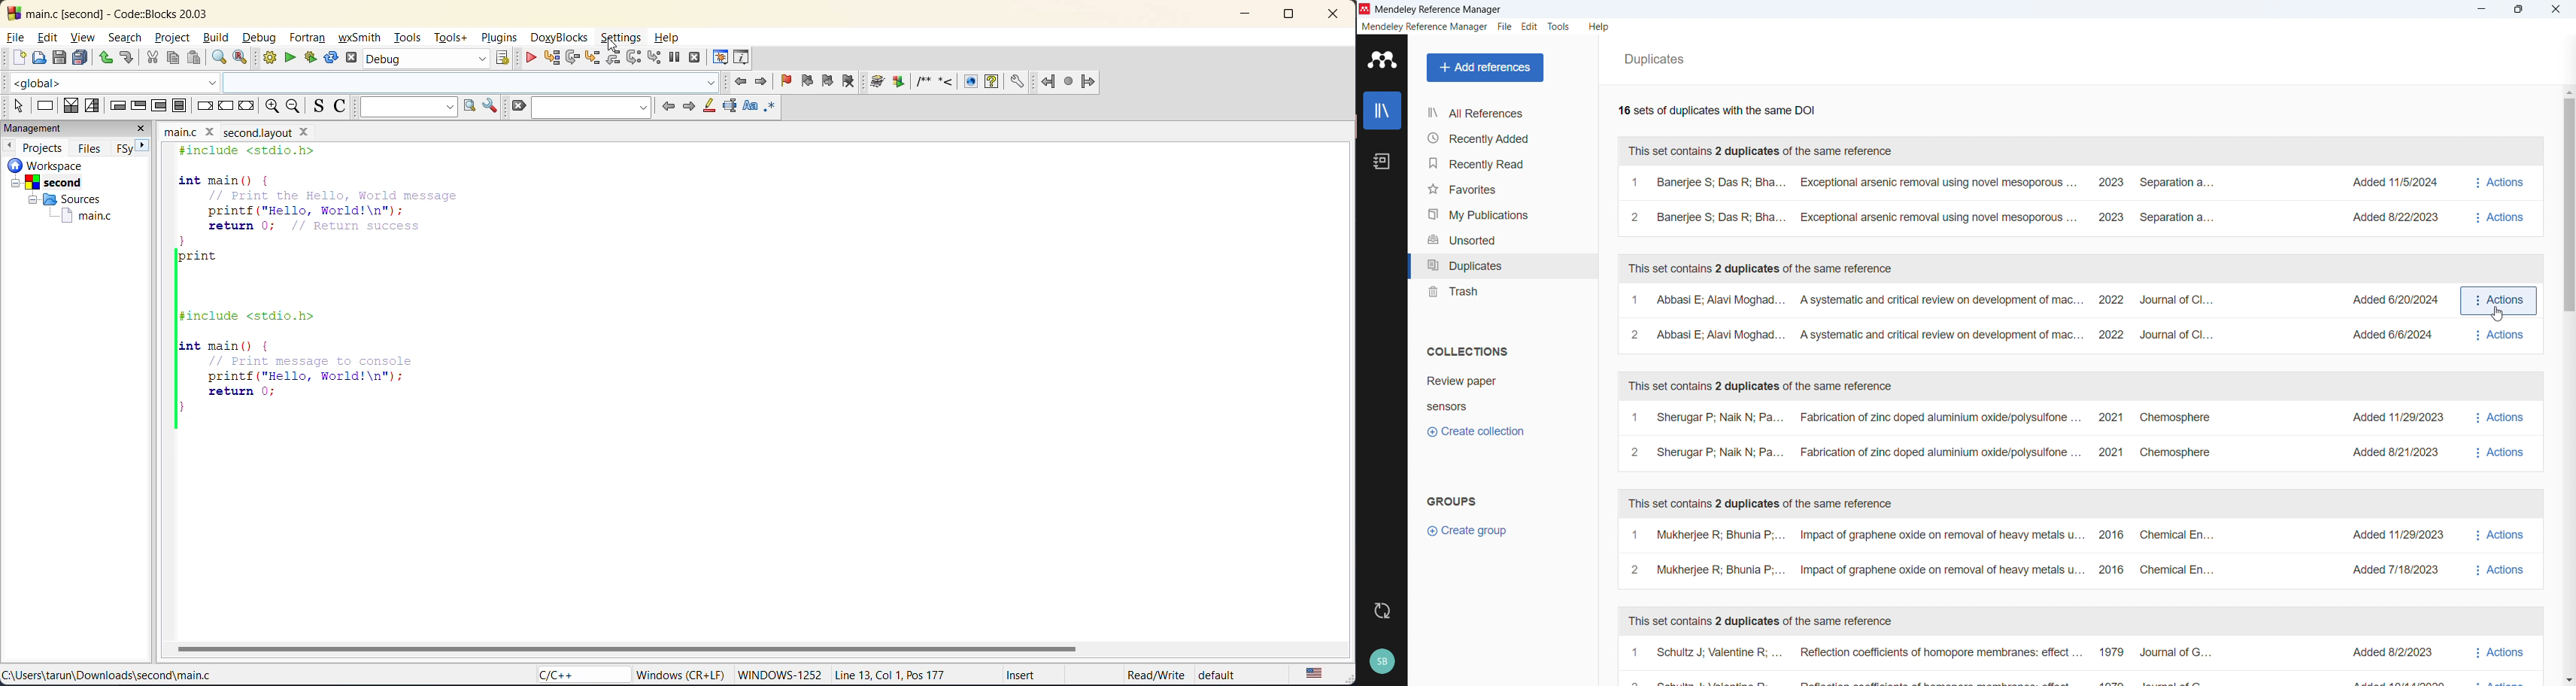  I want to click on Cursor , so click(2497, 314).